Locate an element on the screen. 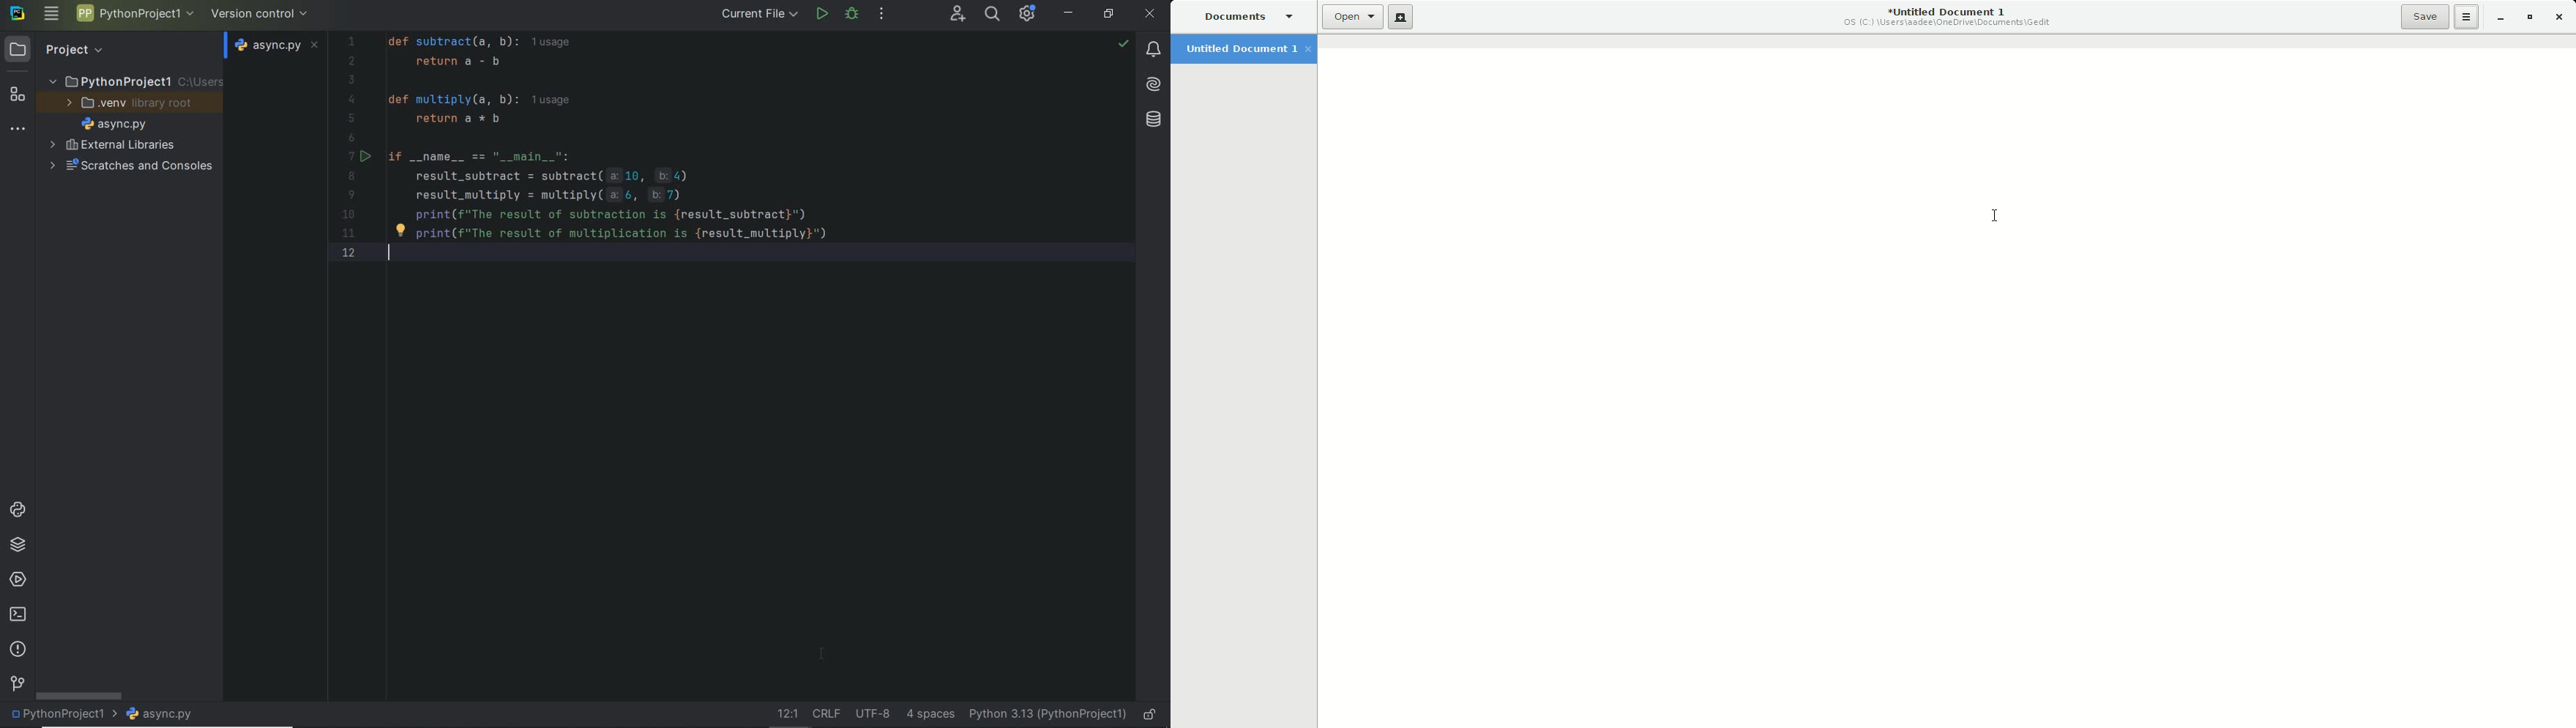 This screenshot has height=728, width=2576. Untitled Document 1 is located at coordinates (1244, 50).